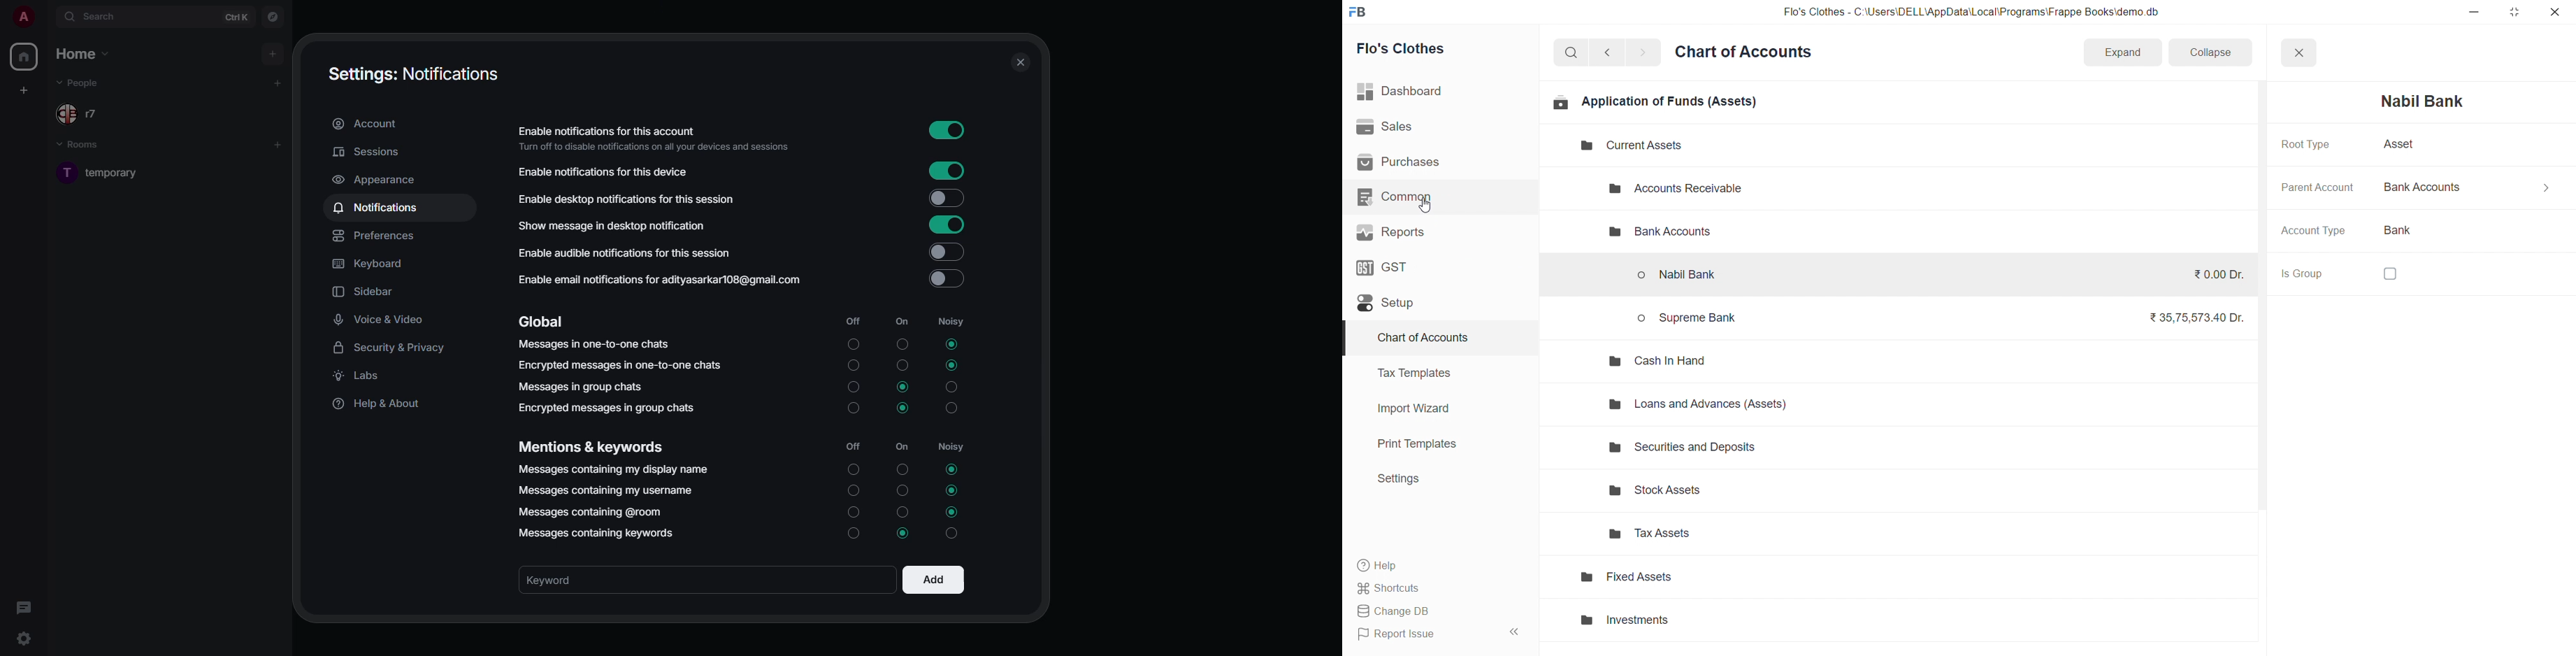 The image size is (2576, 672). Describe the element at coordinates (273, 19) in the screenshot. I see `navigator` at that location.